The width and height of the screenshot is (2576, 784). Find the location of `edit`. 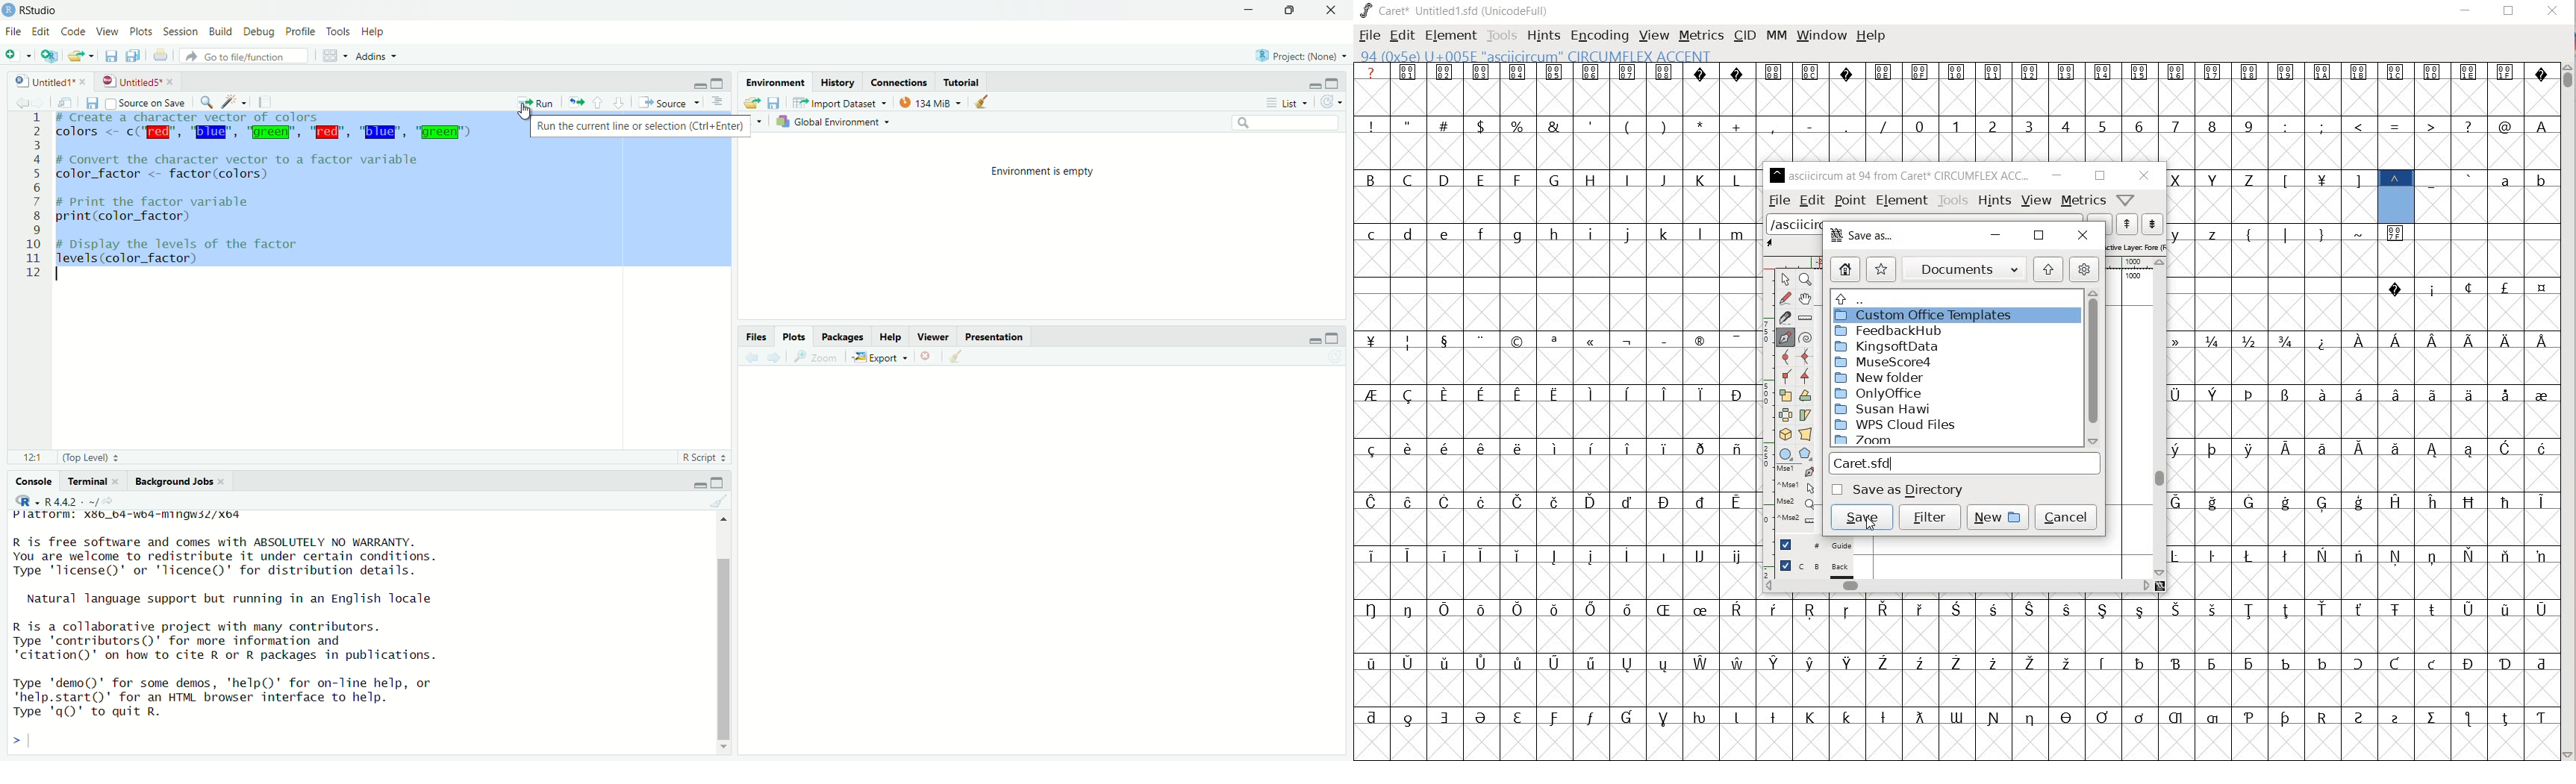

edit is located at coordinates (41, 32).